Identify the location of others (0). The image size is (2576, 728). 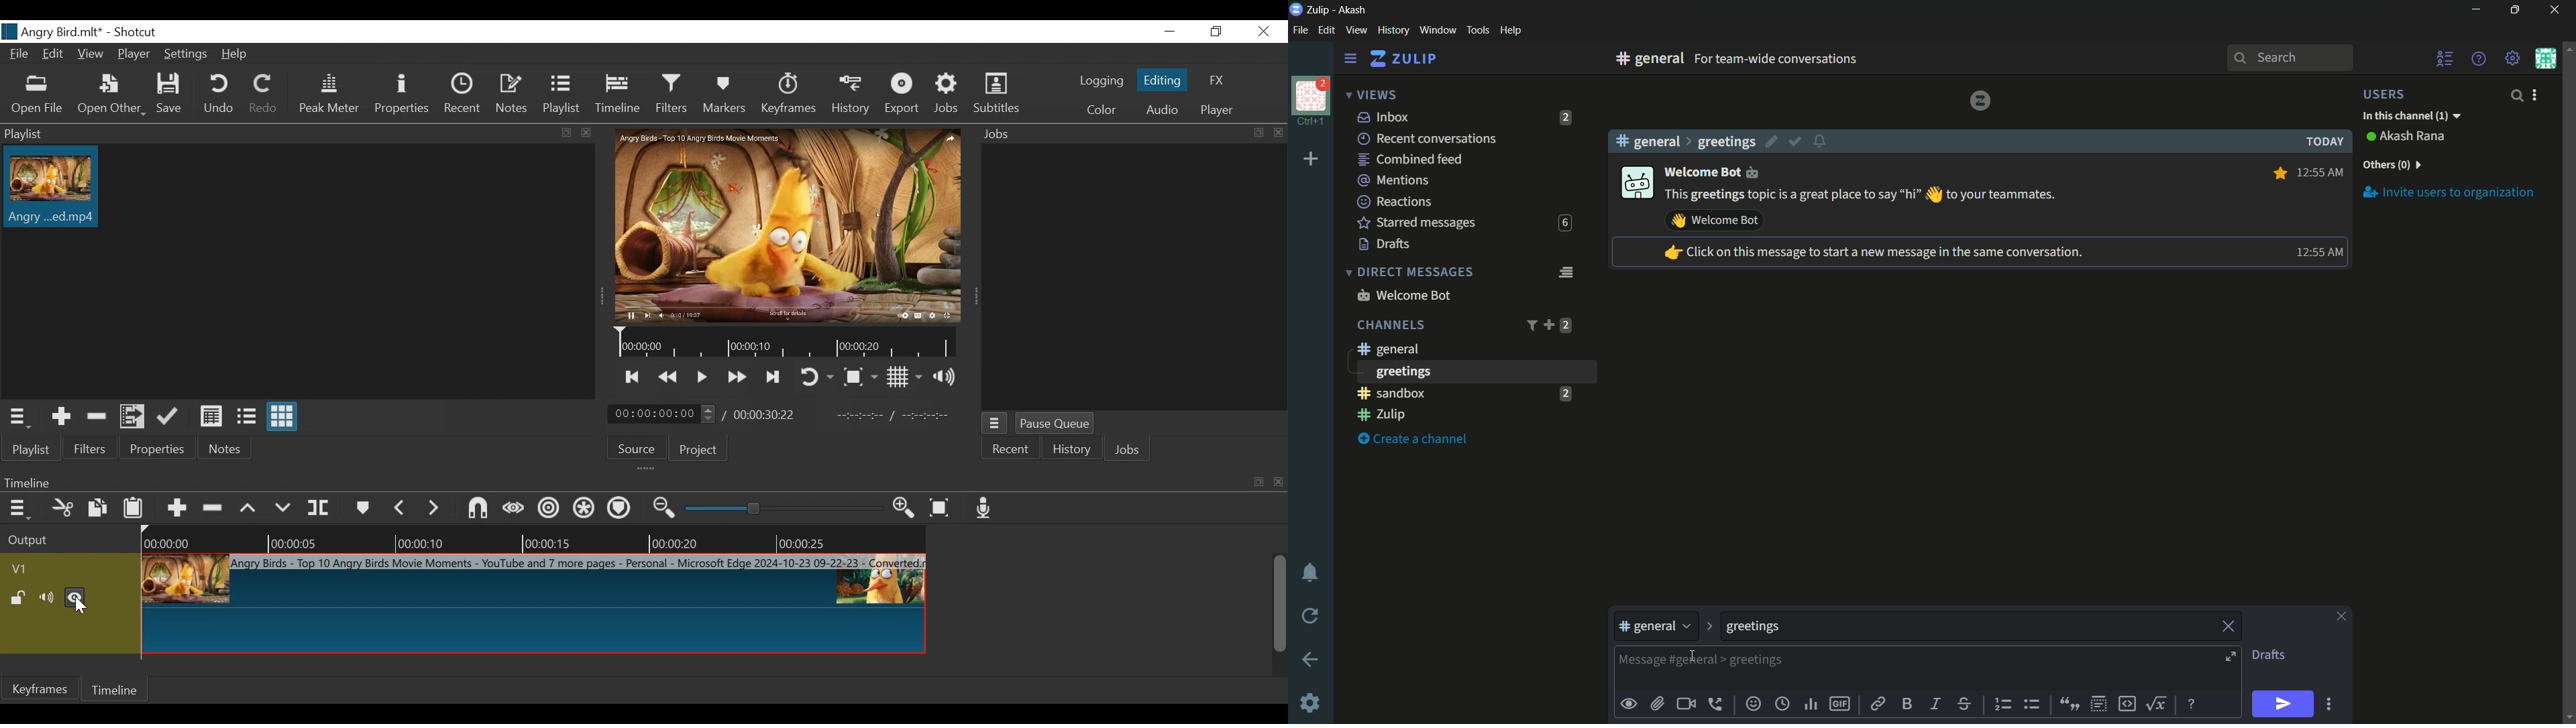
(2391, 165).